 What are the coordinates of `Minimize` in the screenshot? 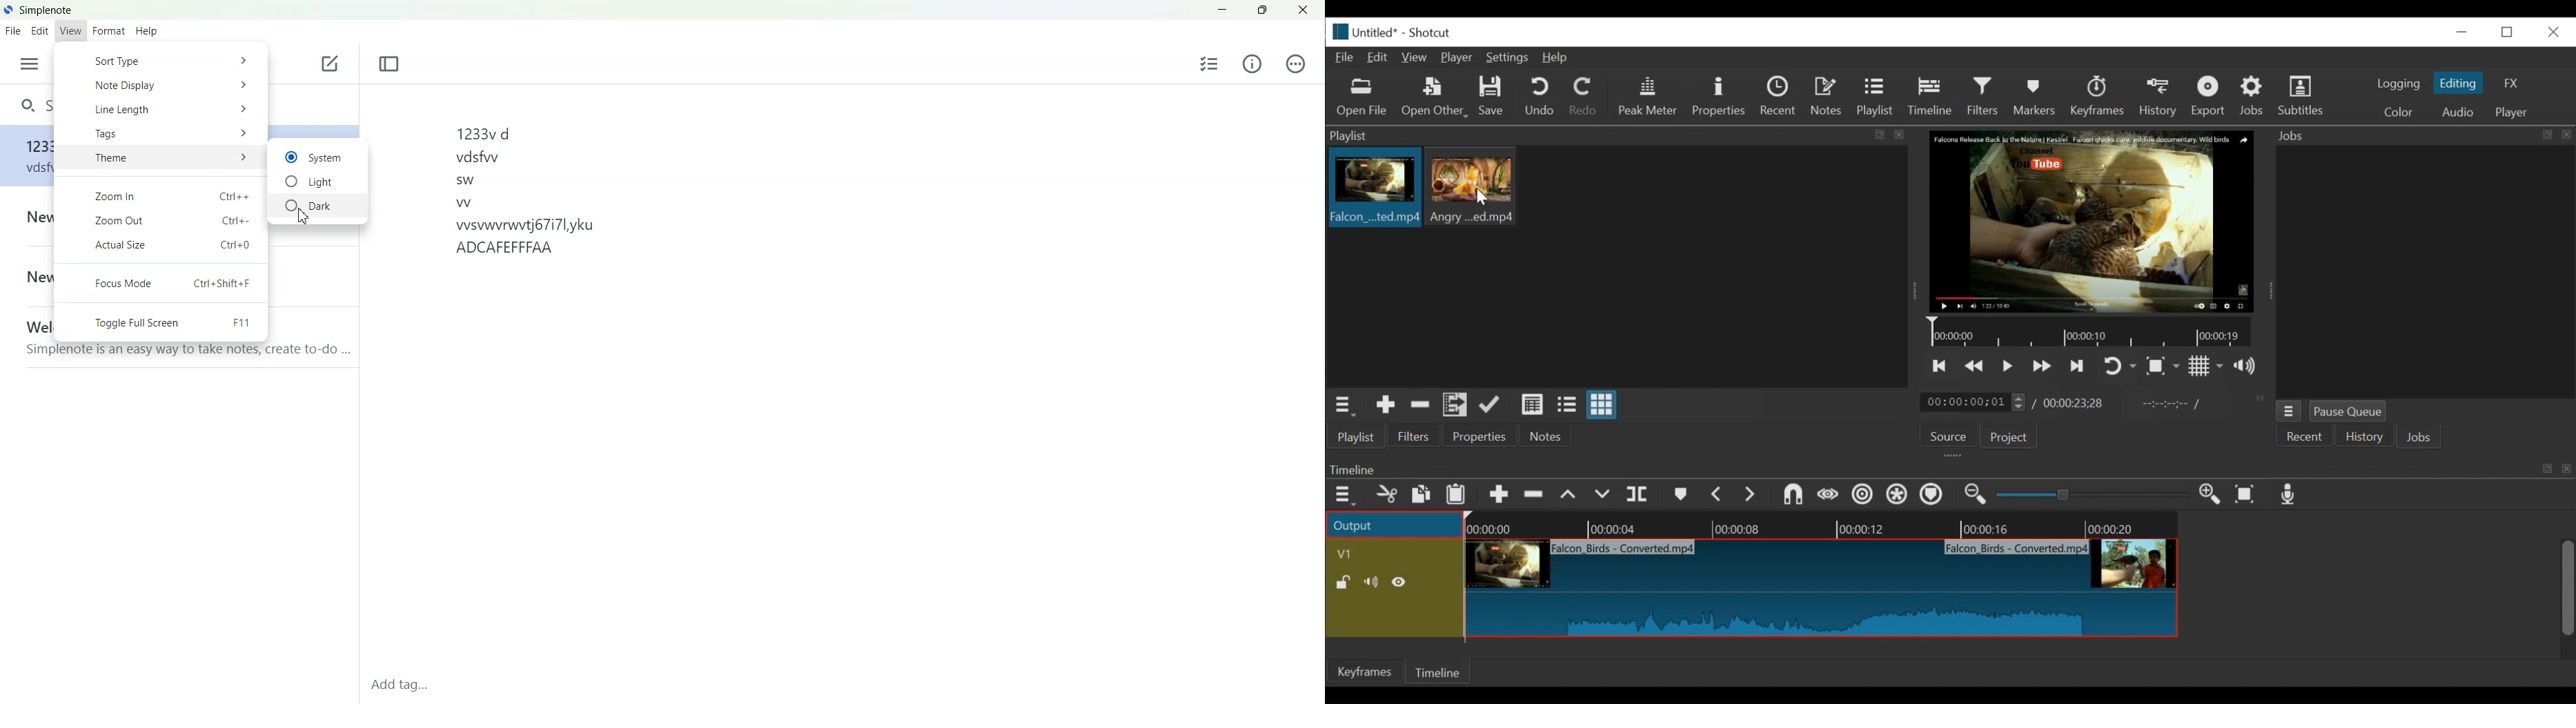 It's located at (1221, 8).